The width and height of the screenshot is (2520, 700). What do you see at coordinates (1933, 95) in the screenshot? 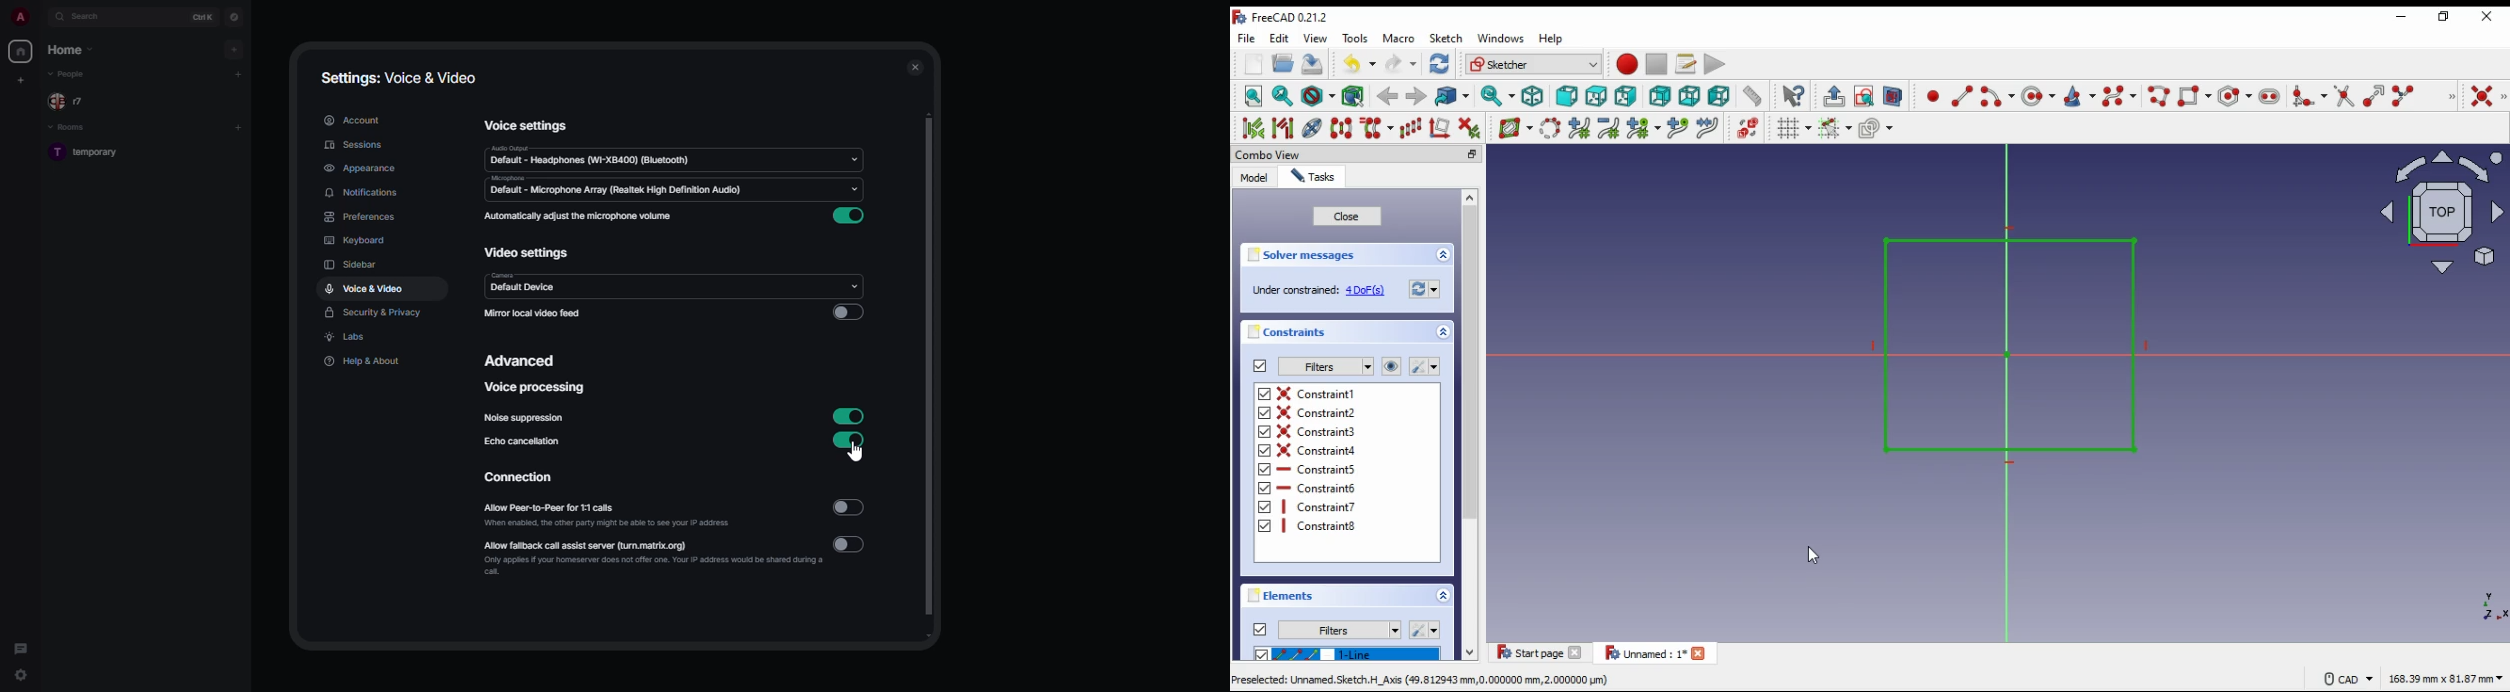
I see `create point` at bounding box center [1933, 95].